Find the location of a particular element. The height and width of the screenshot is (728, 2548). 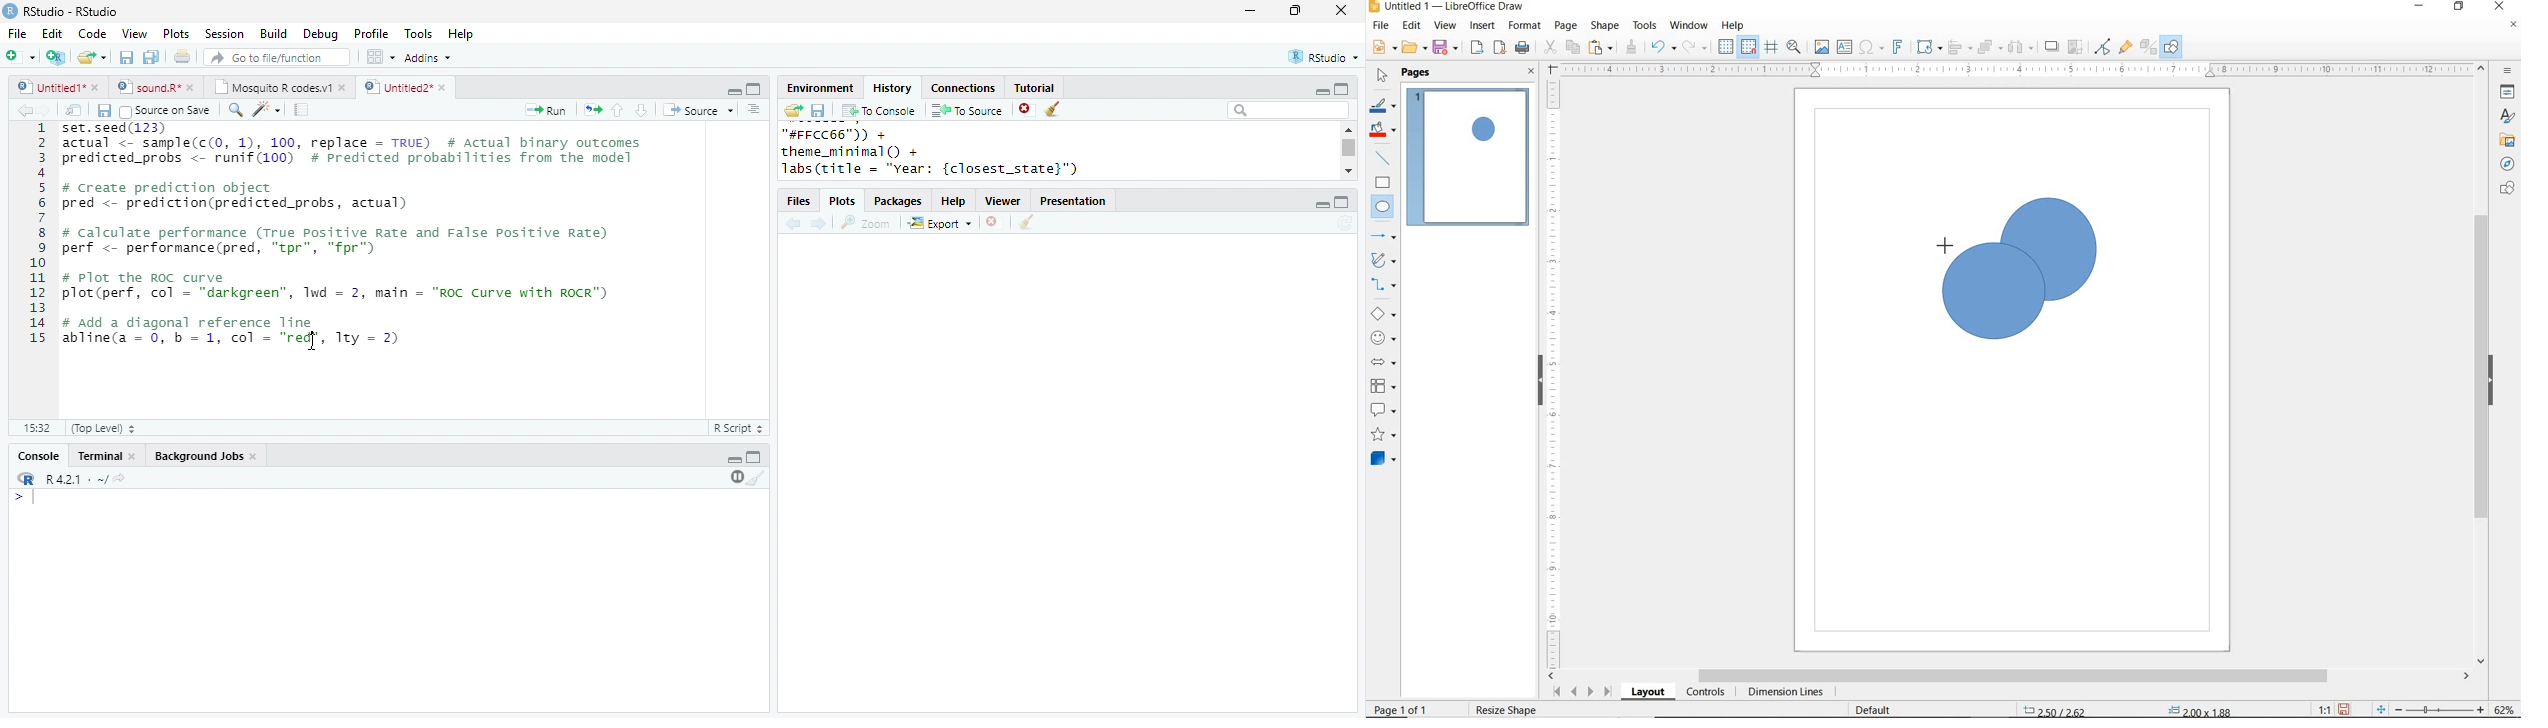

save is located at coordinates (818, 111).